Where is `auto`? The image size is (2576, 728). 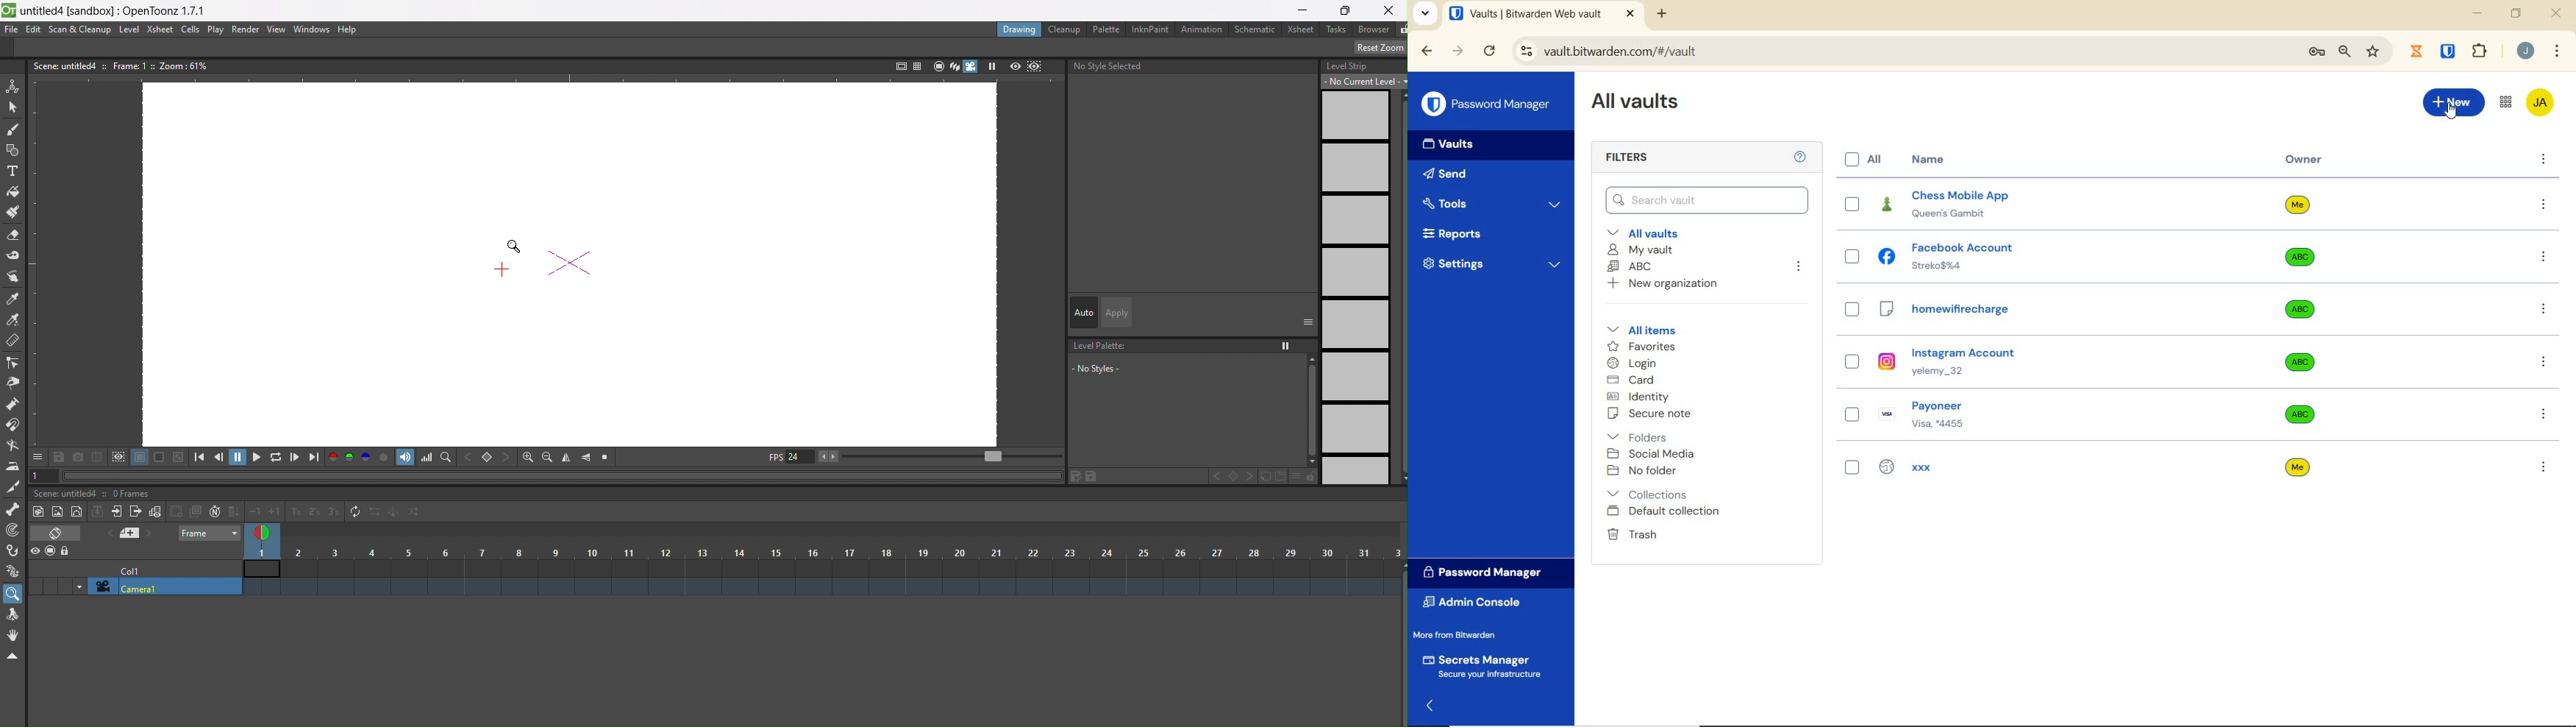 auto is located at coordinates (1083, 312).